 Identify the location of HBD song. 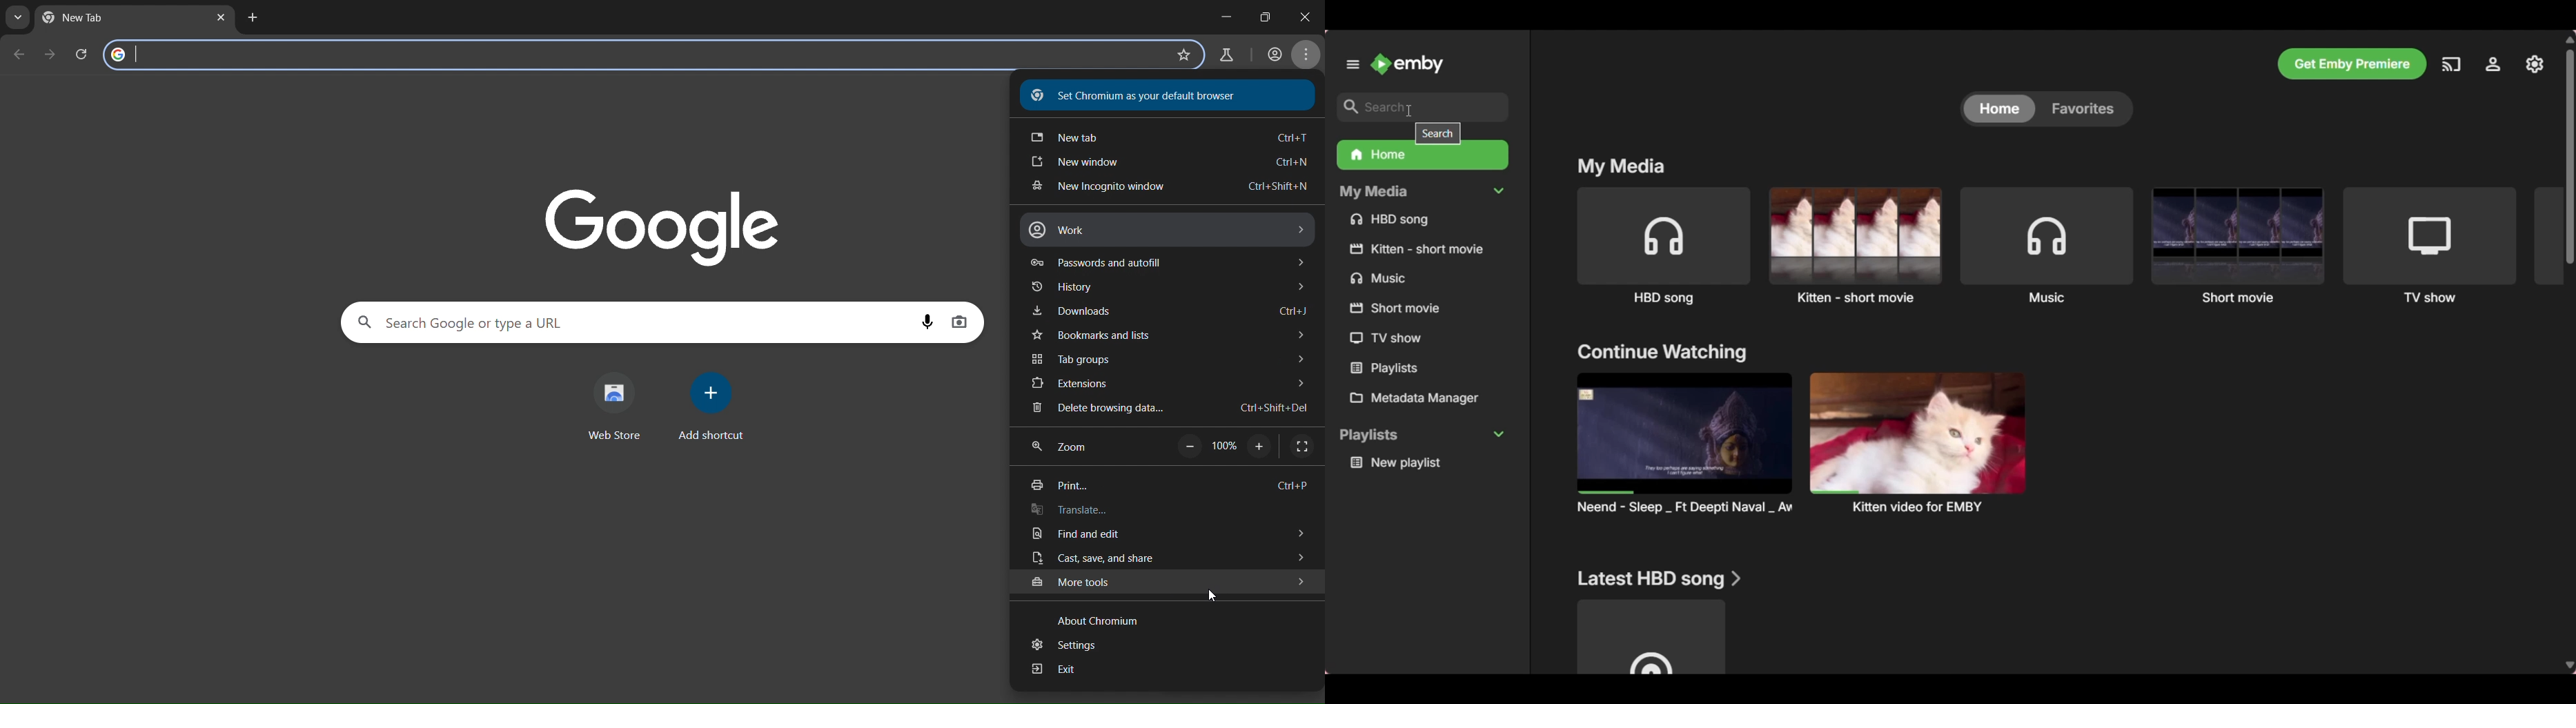
(1663, 245).